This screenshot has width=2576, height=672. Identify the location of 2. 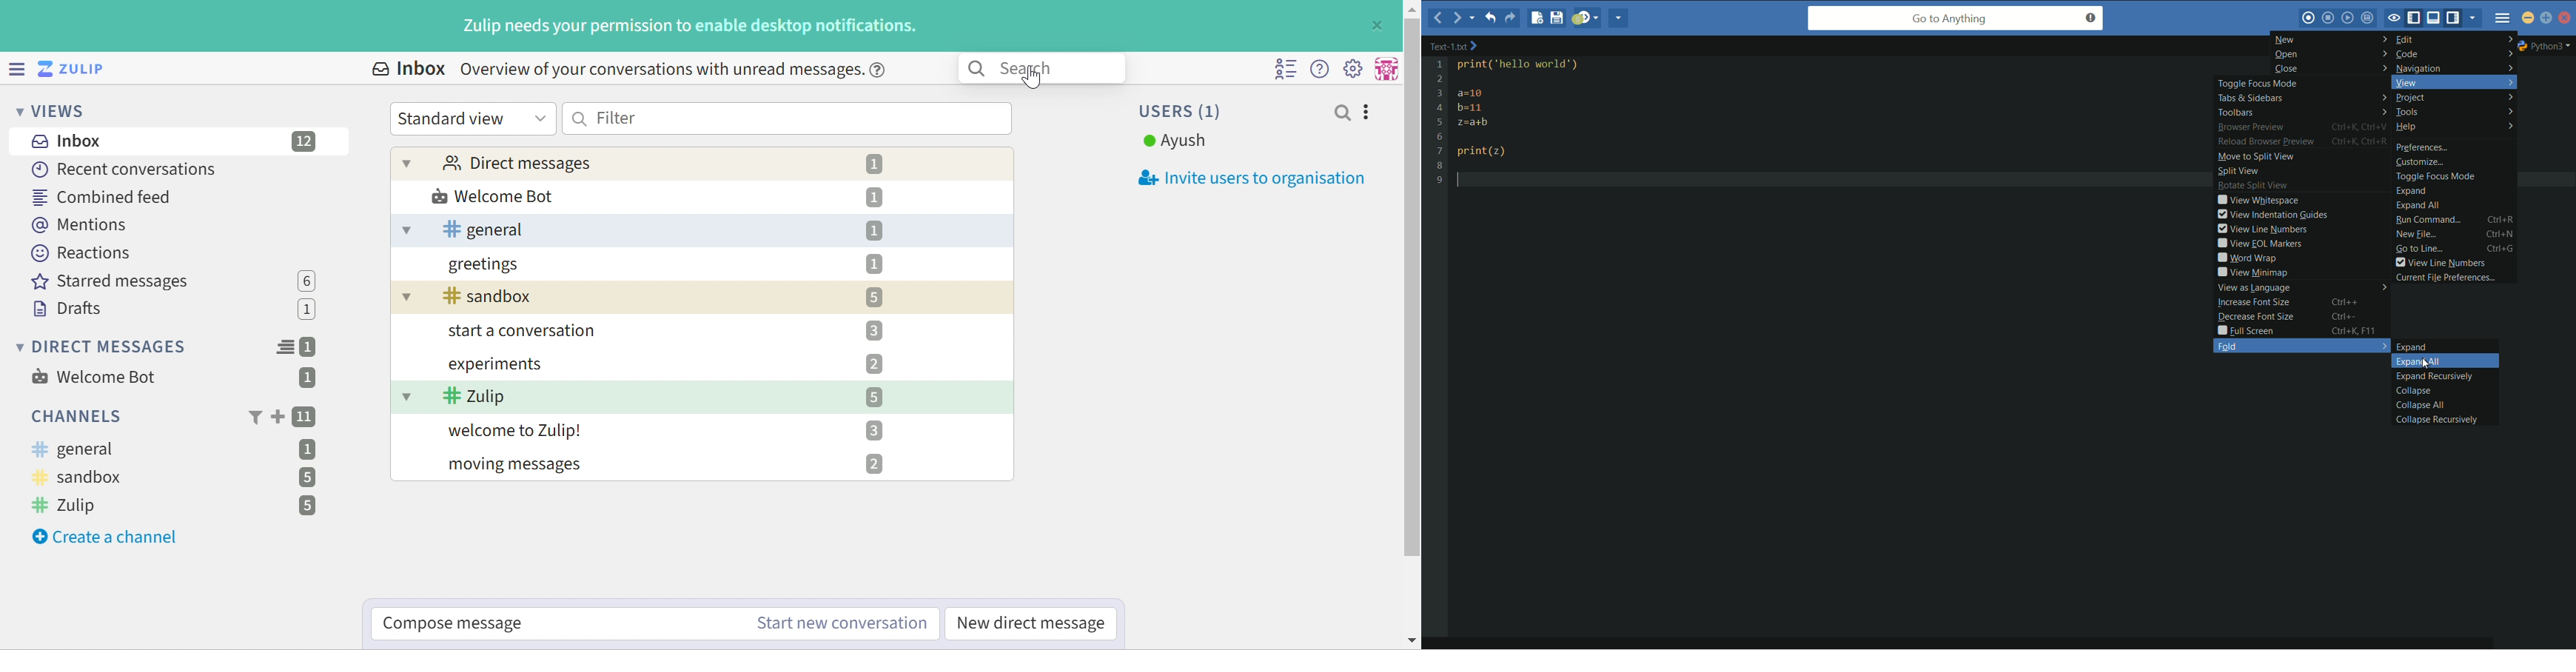
(874, 464).